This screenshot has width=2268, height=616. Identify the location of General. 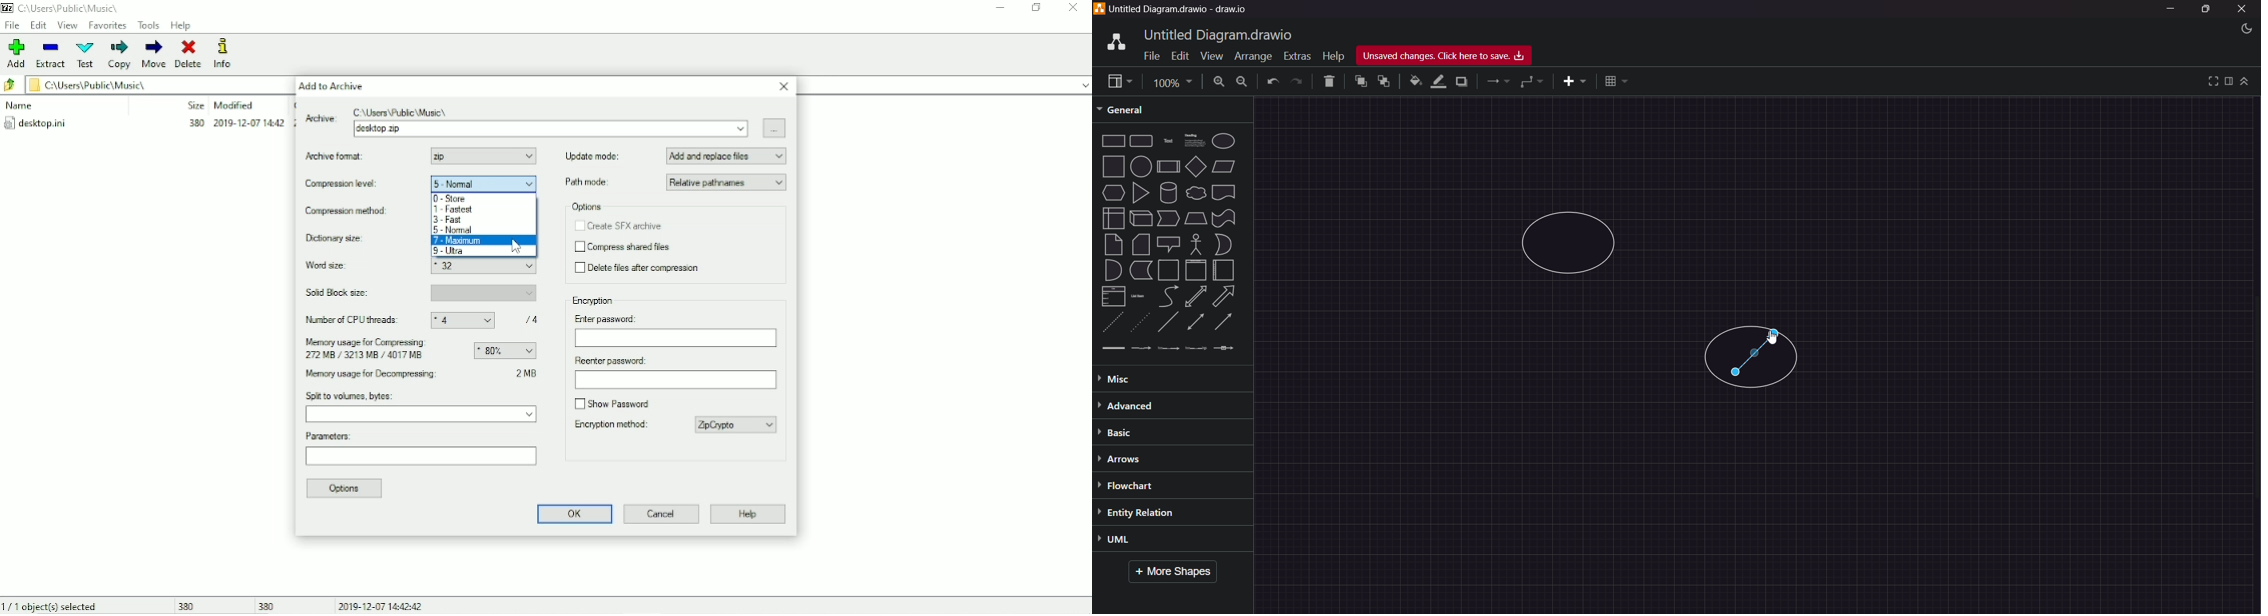
(1131, 109).